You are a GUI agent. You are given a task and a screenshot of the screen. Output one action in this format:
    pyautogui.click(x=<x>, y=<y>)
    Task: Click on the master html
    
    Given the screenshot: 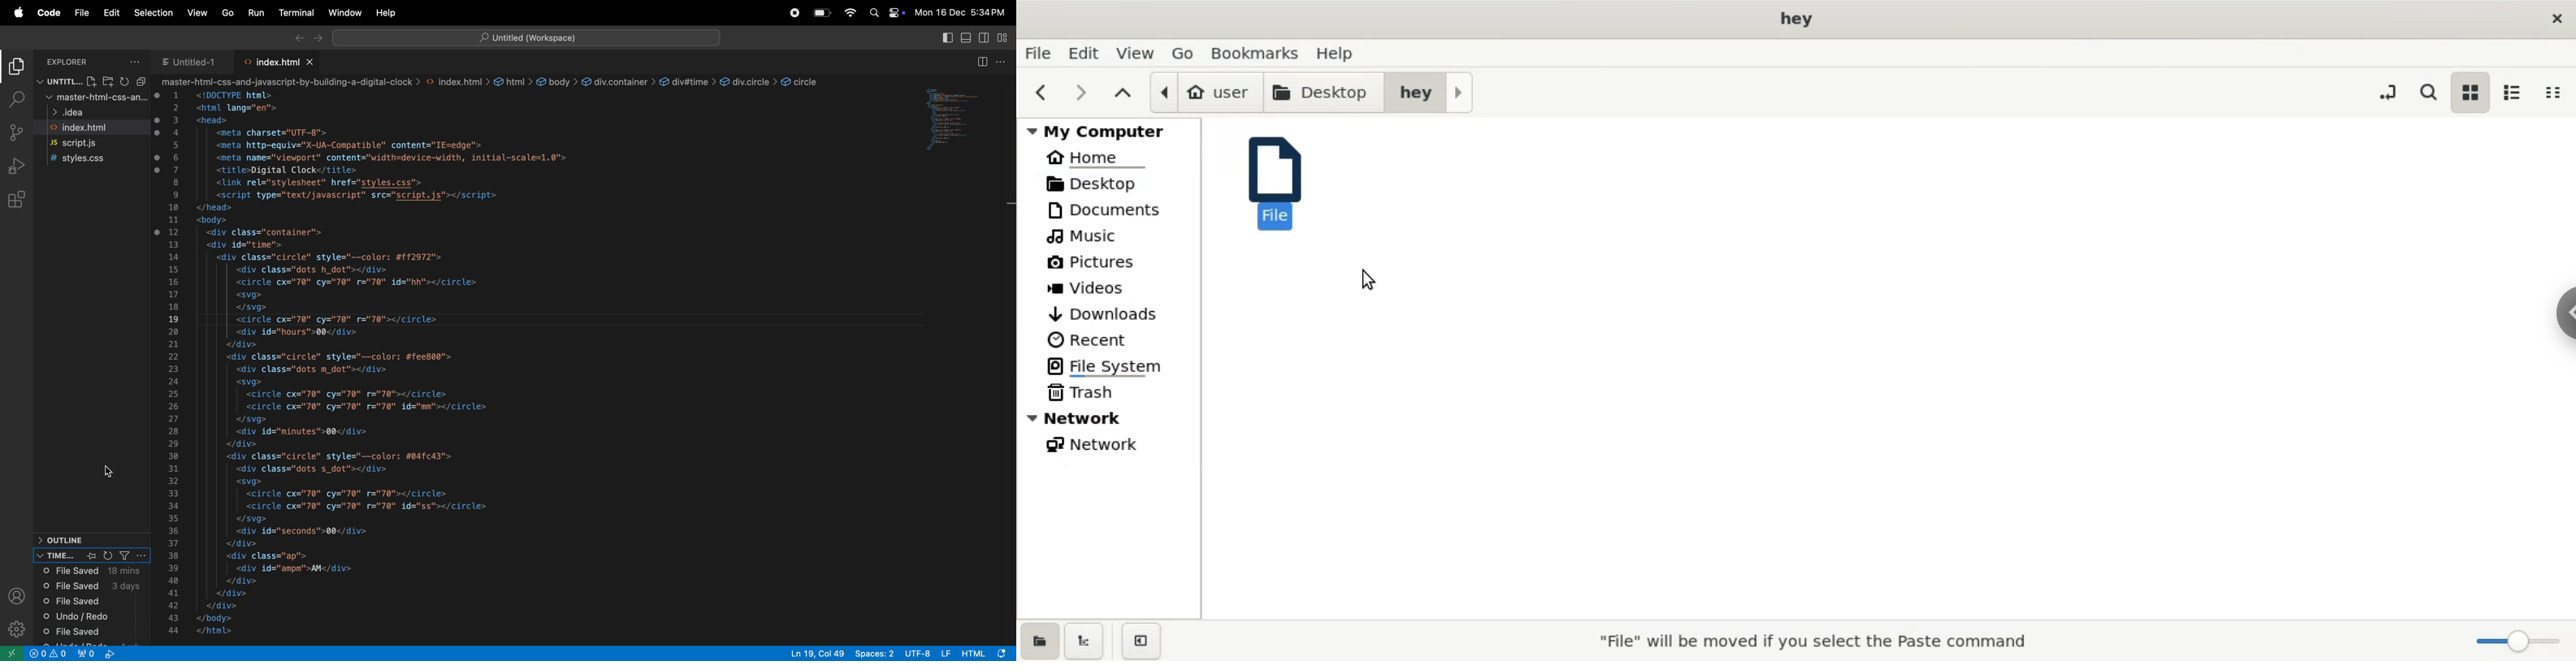 What is the action you would take?
    pyautogui.click(x=93, y=99)
    